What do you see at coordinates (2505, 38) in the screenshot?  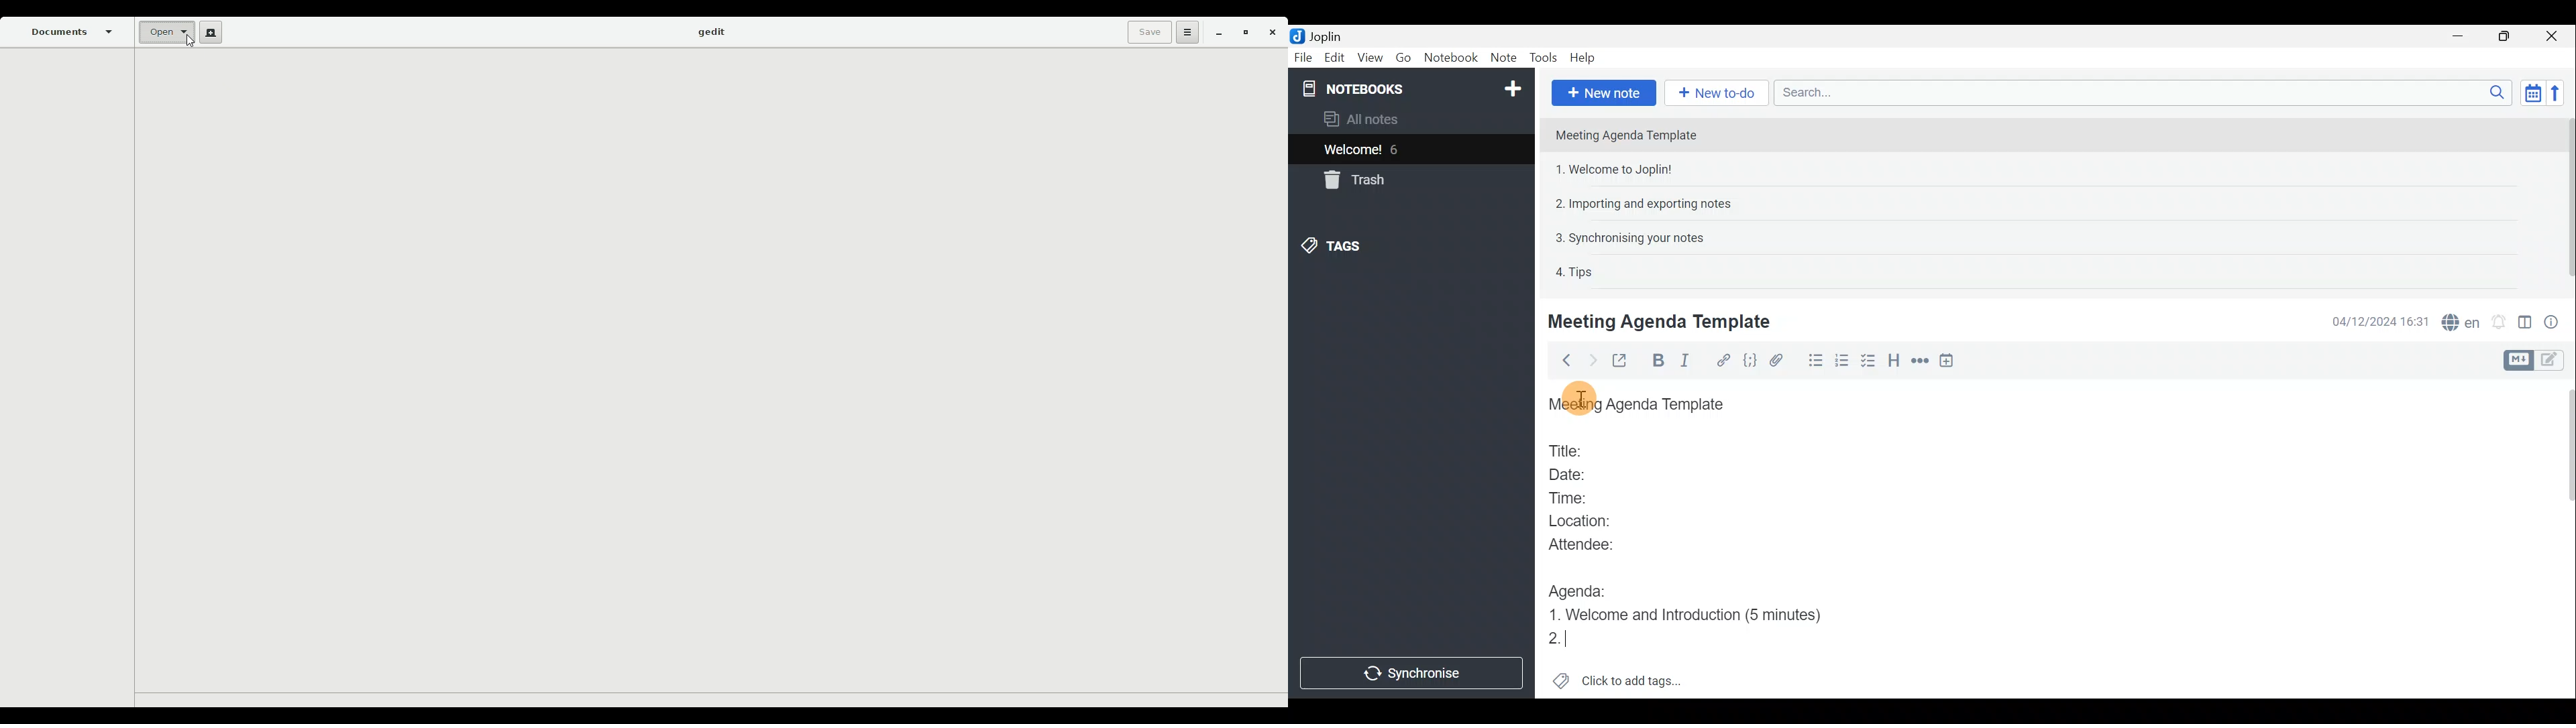 I see `Maximise` at bounding box center [2505, 38].